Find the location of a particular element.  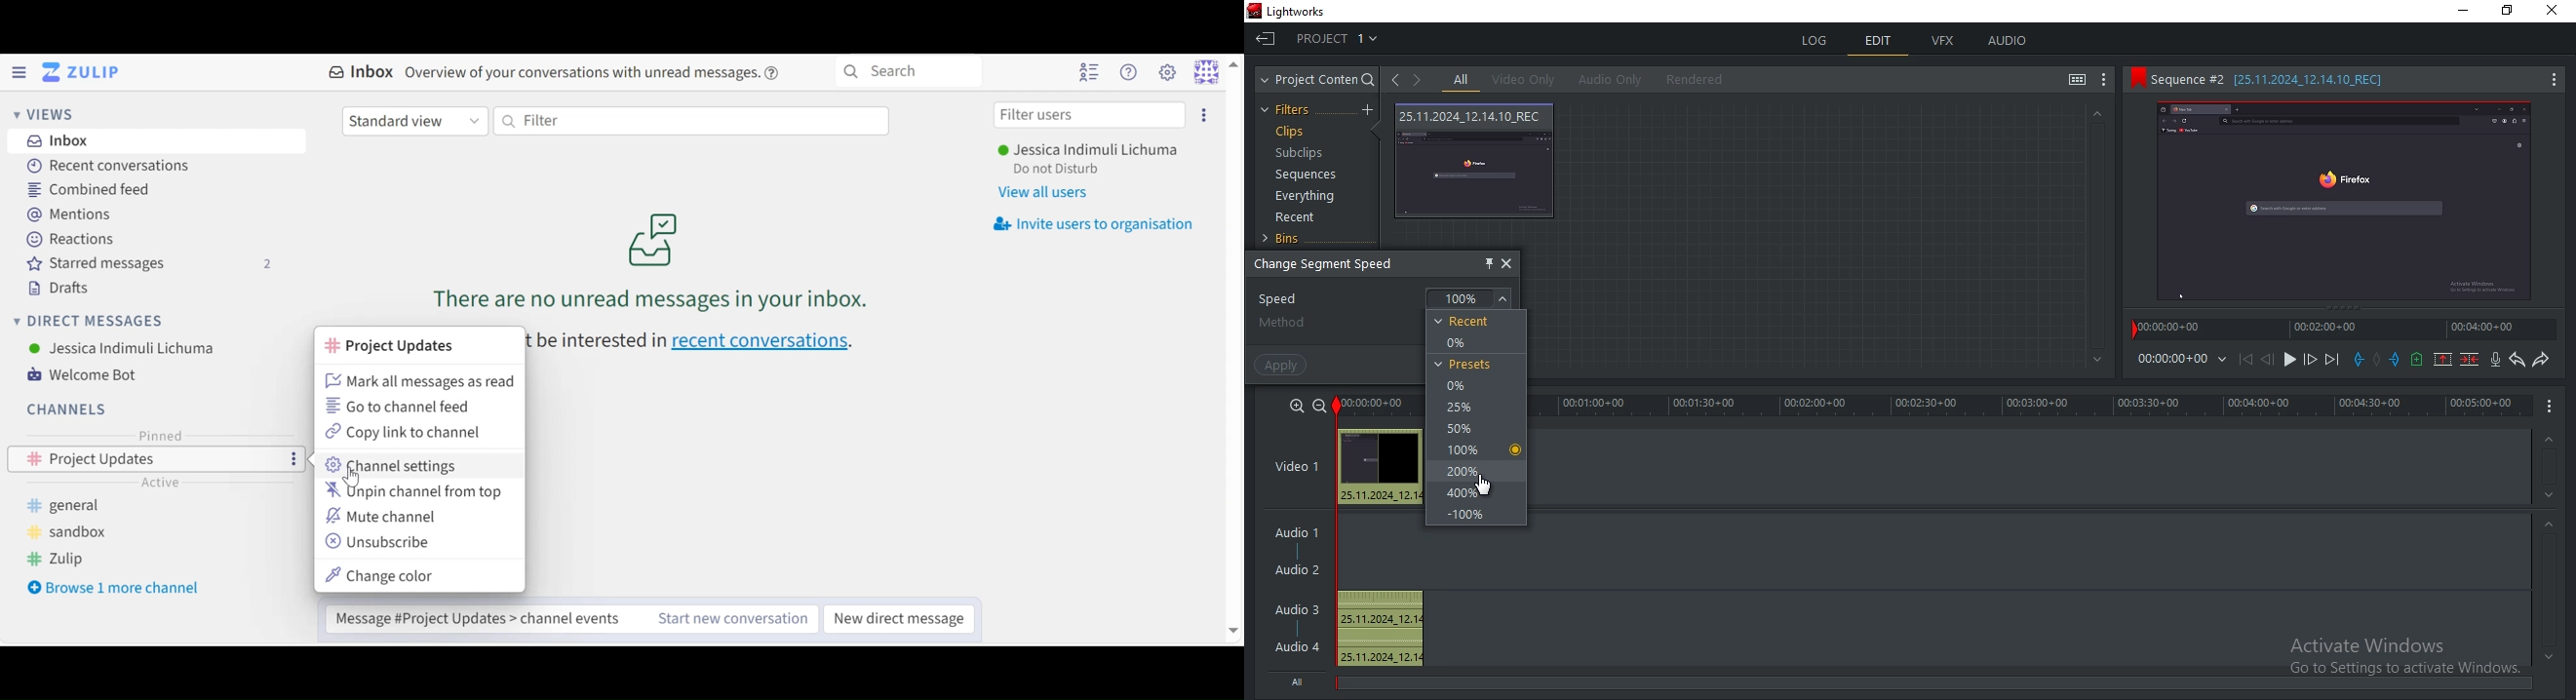

Starred messages is located at coordinates (155, 264).